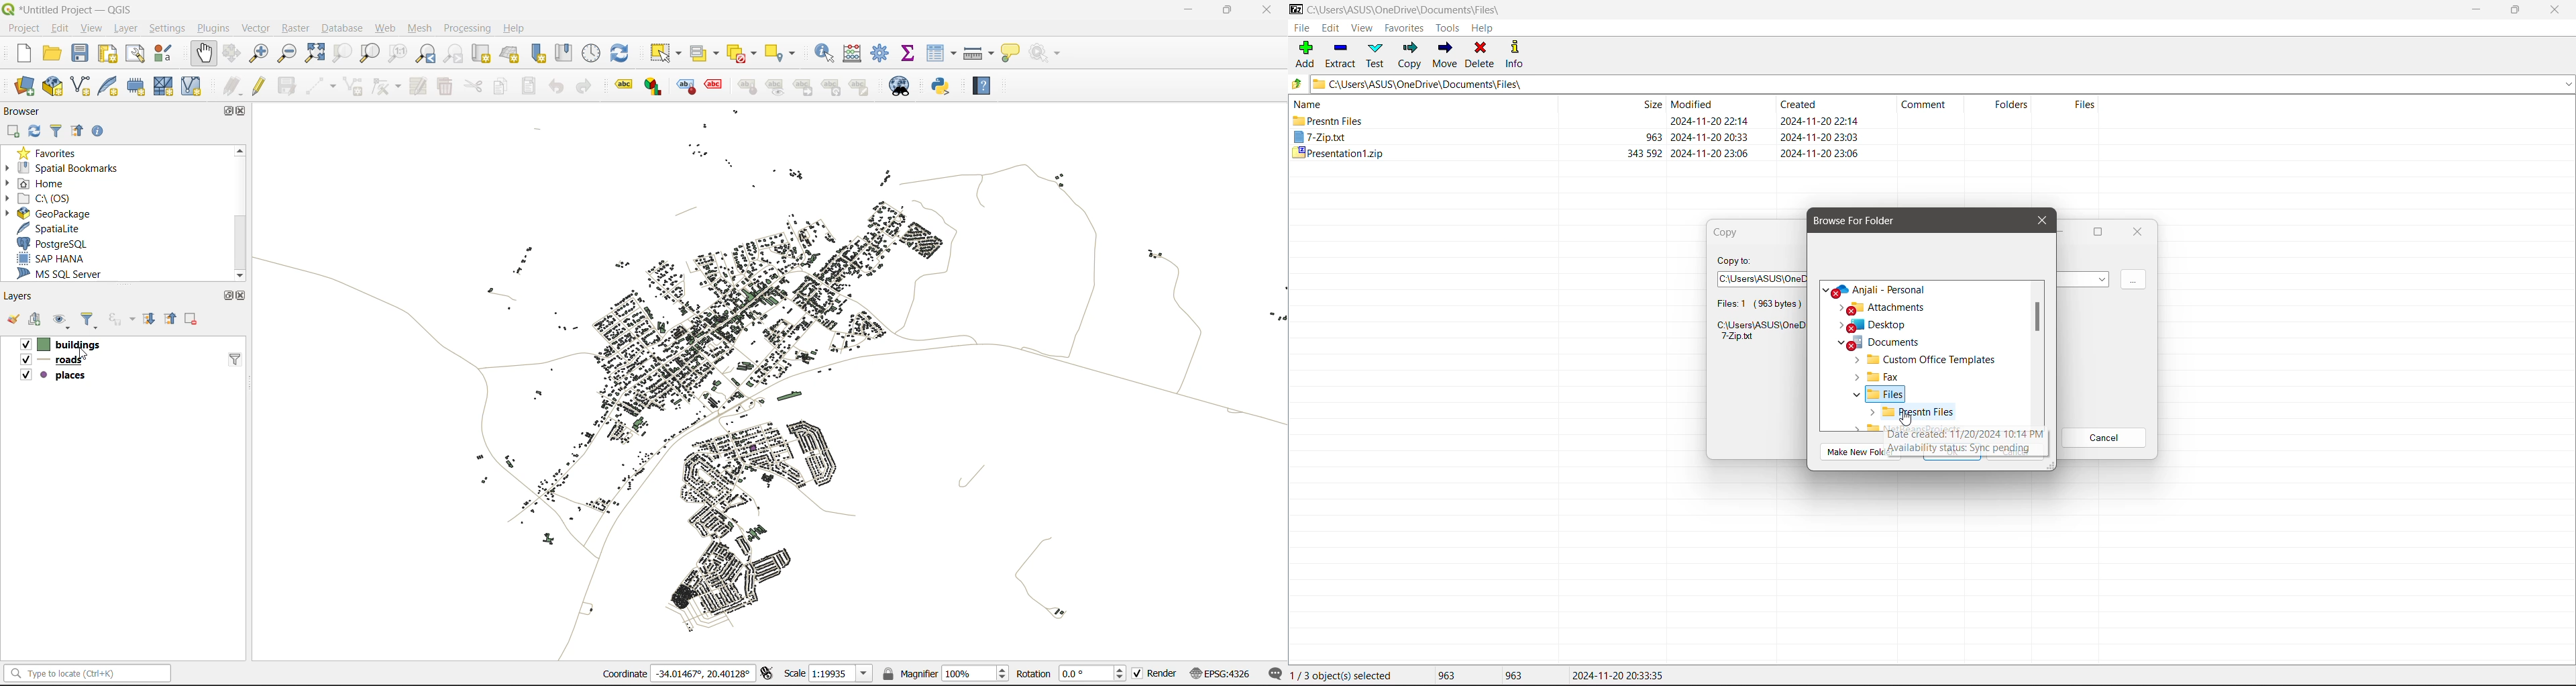 The image size is (2576, 700). Describe the element at coordinates (978, 55) in the screenshot. I see `measure line` at that location.